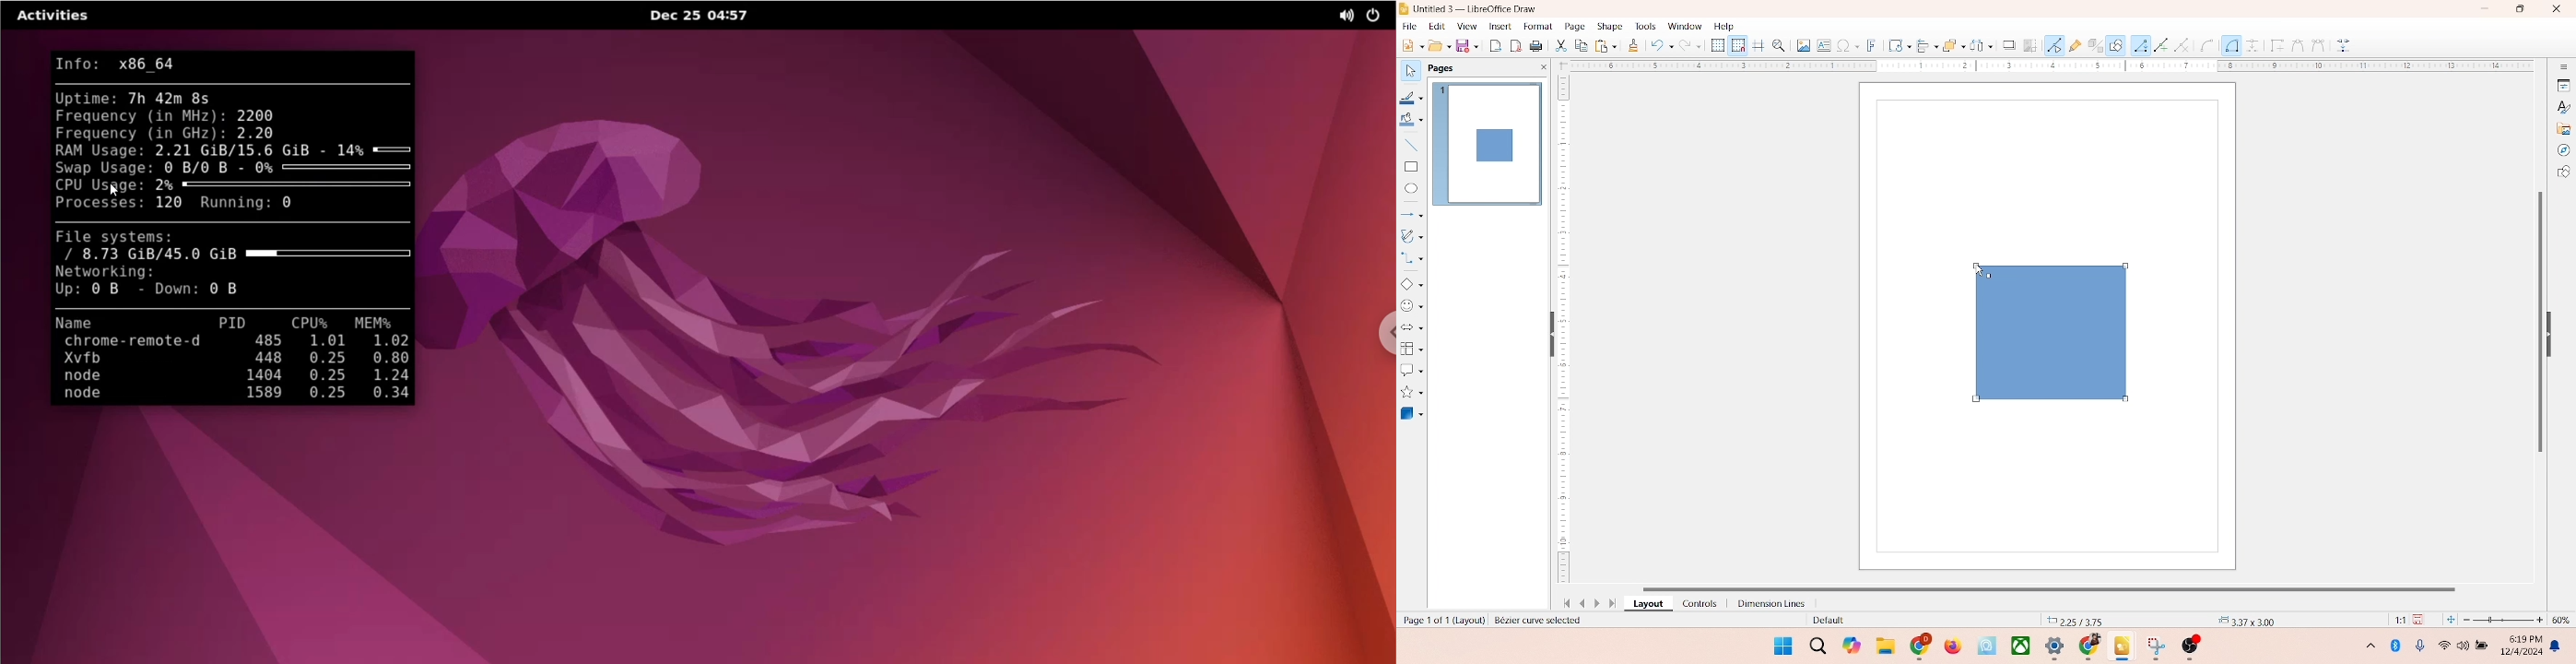 Image resolution: width=2576 pixels, height=672 pixels. I want to click on sidebar settings, so click(2563, 67).